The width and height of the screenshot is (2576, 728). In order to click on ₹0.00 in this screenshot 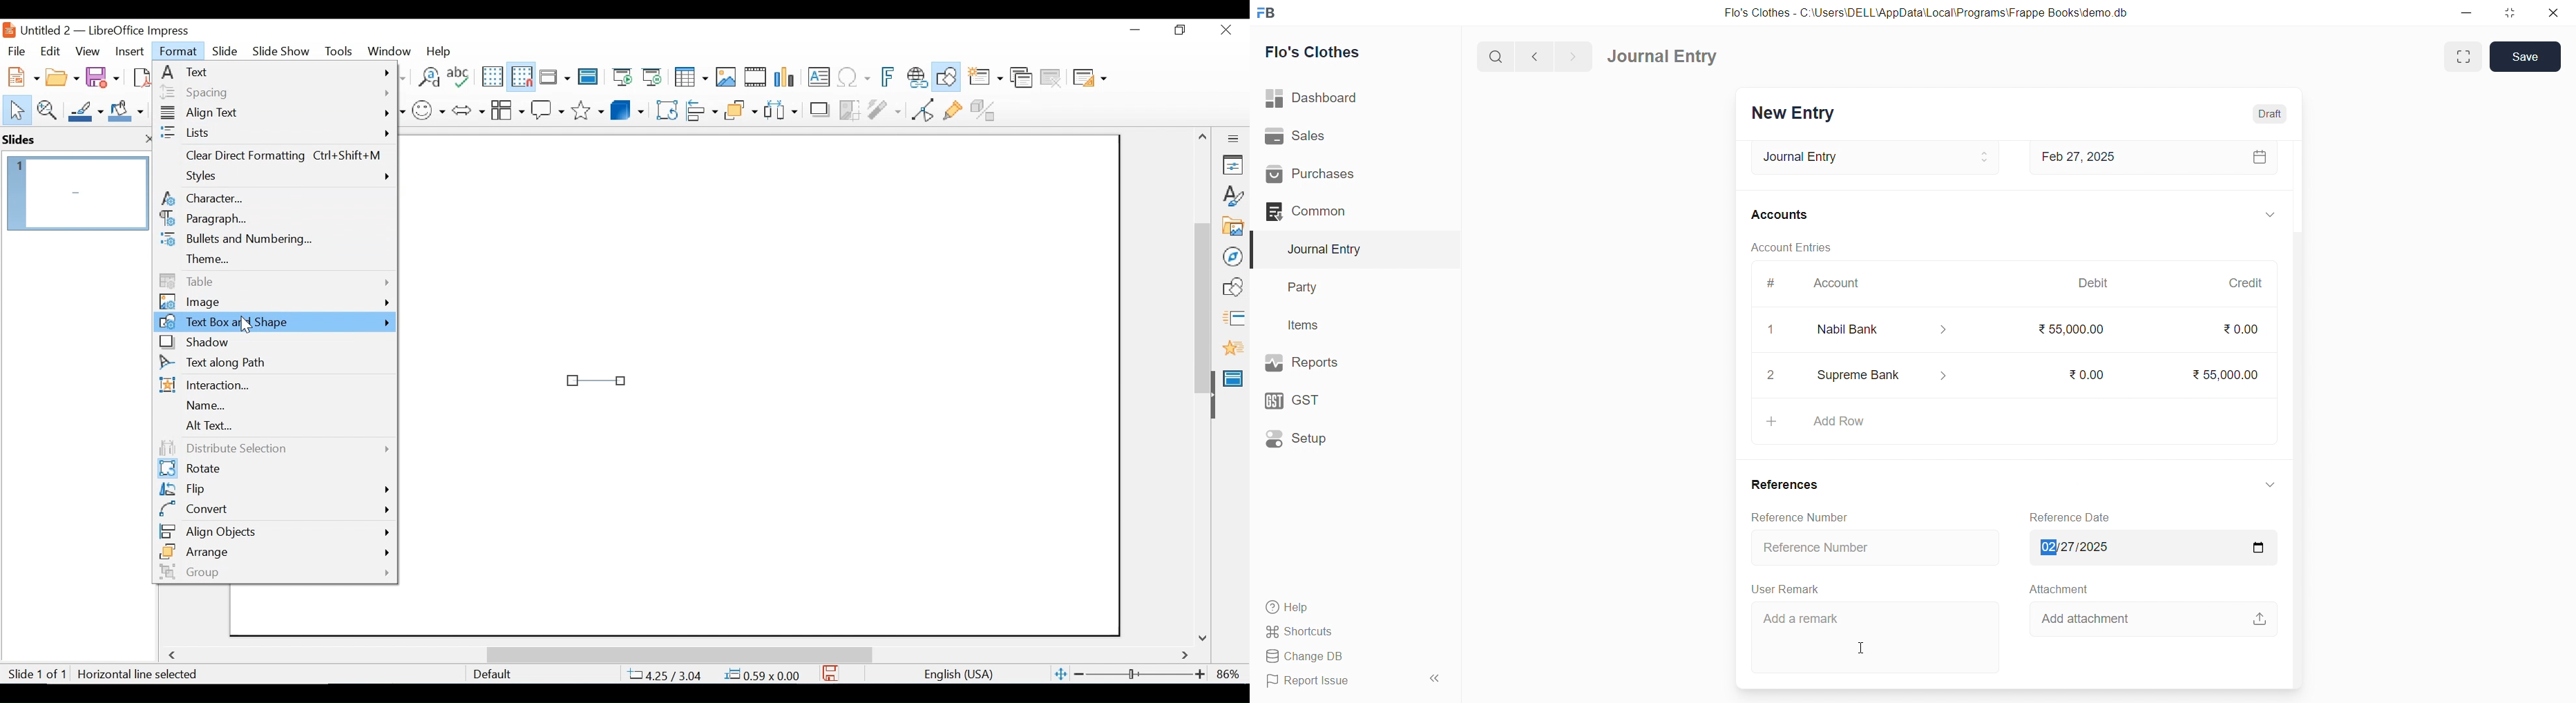, I will do `click(2082, 374)`.